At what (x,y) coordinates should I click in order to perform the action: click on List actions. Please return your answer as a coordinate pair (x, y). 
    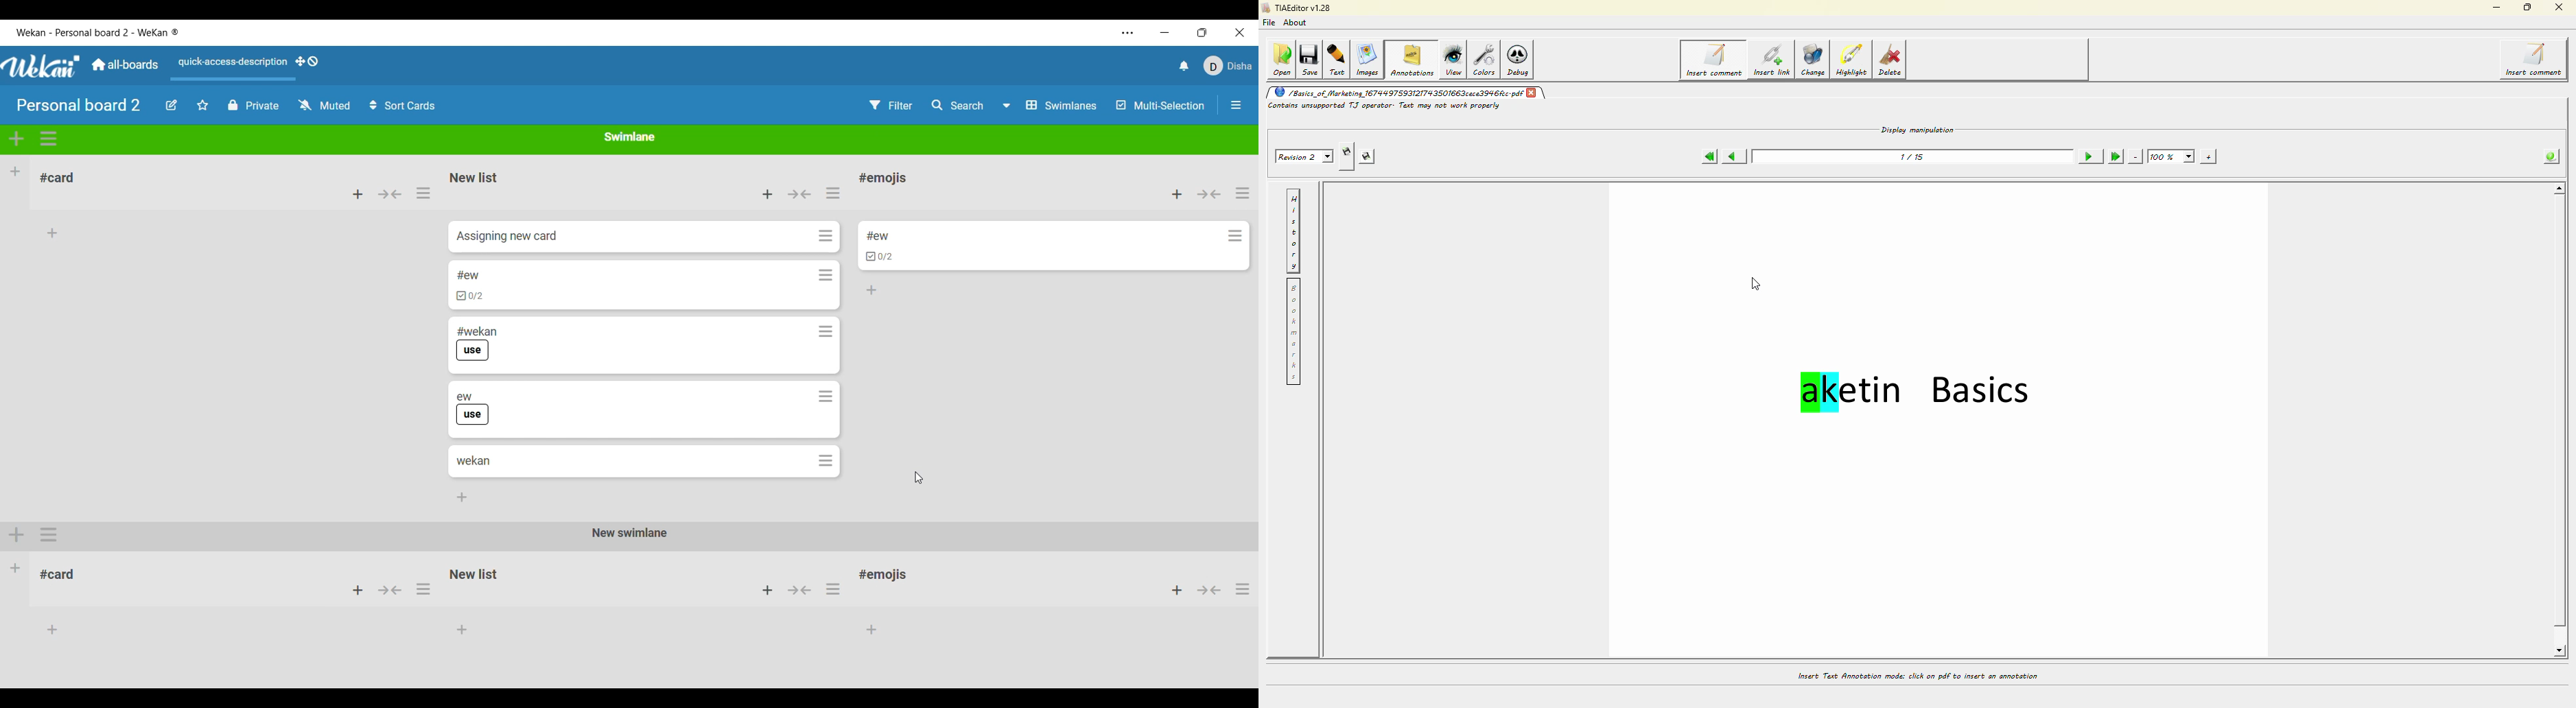
    Looking at the image, I should click on (833, 193).